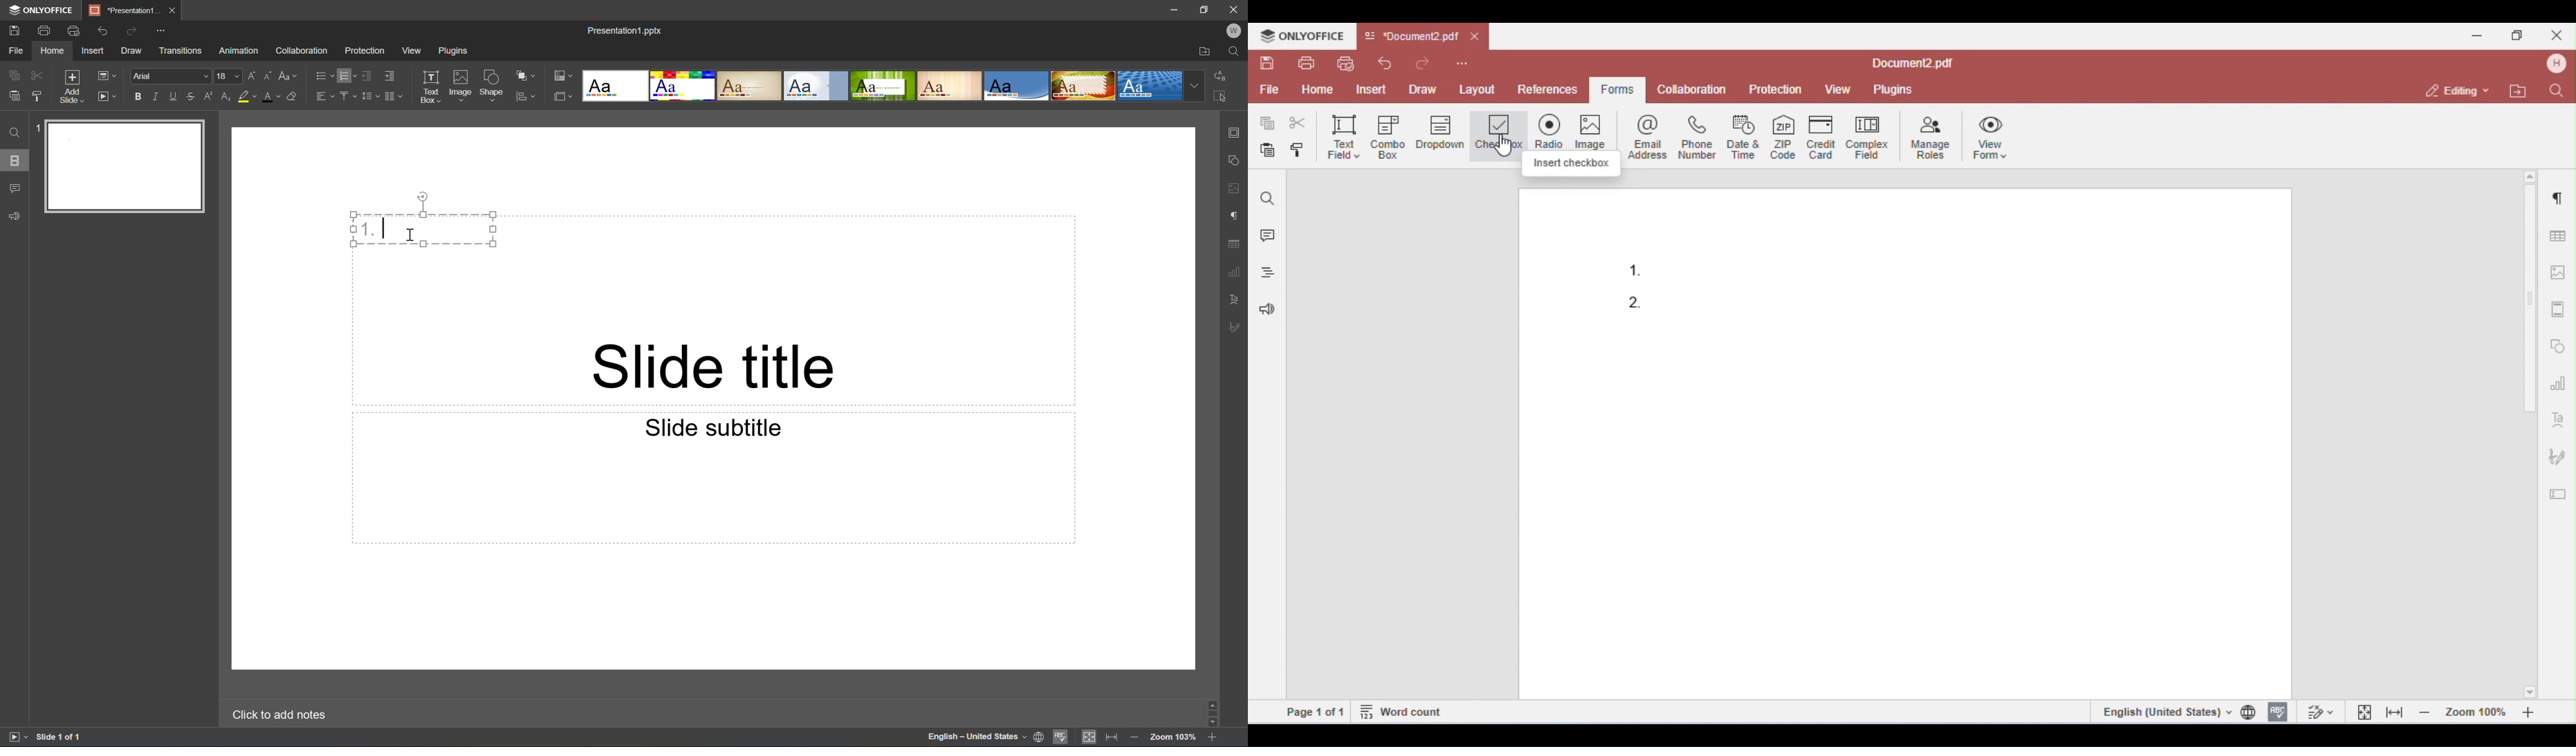 The image size is (2576, 756). I want to click on Paragraph settings, so click(1239, 214).